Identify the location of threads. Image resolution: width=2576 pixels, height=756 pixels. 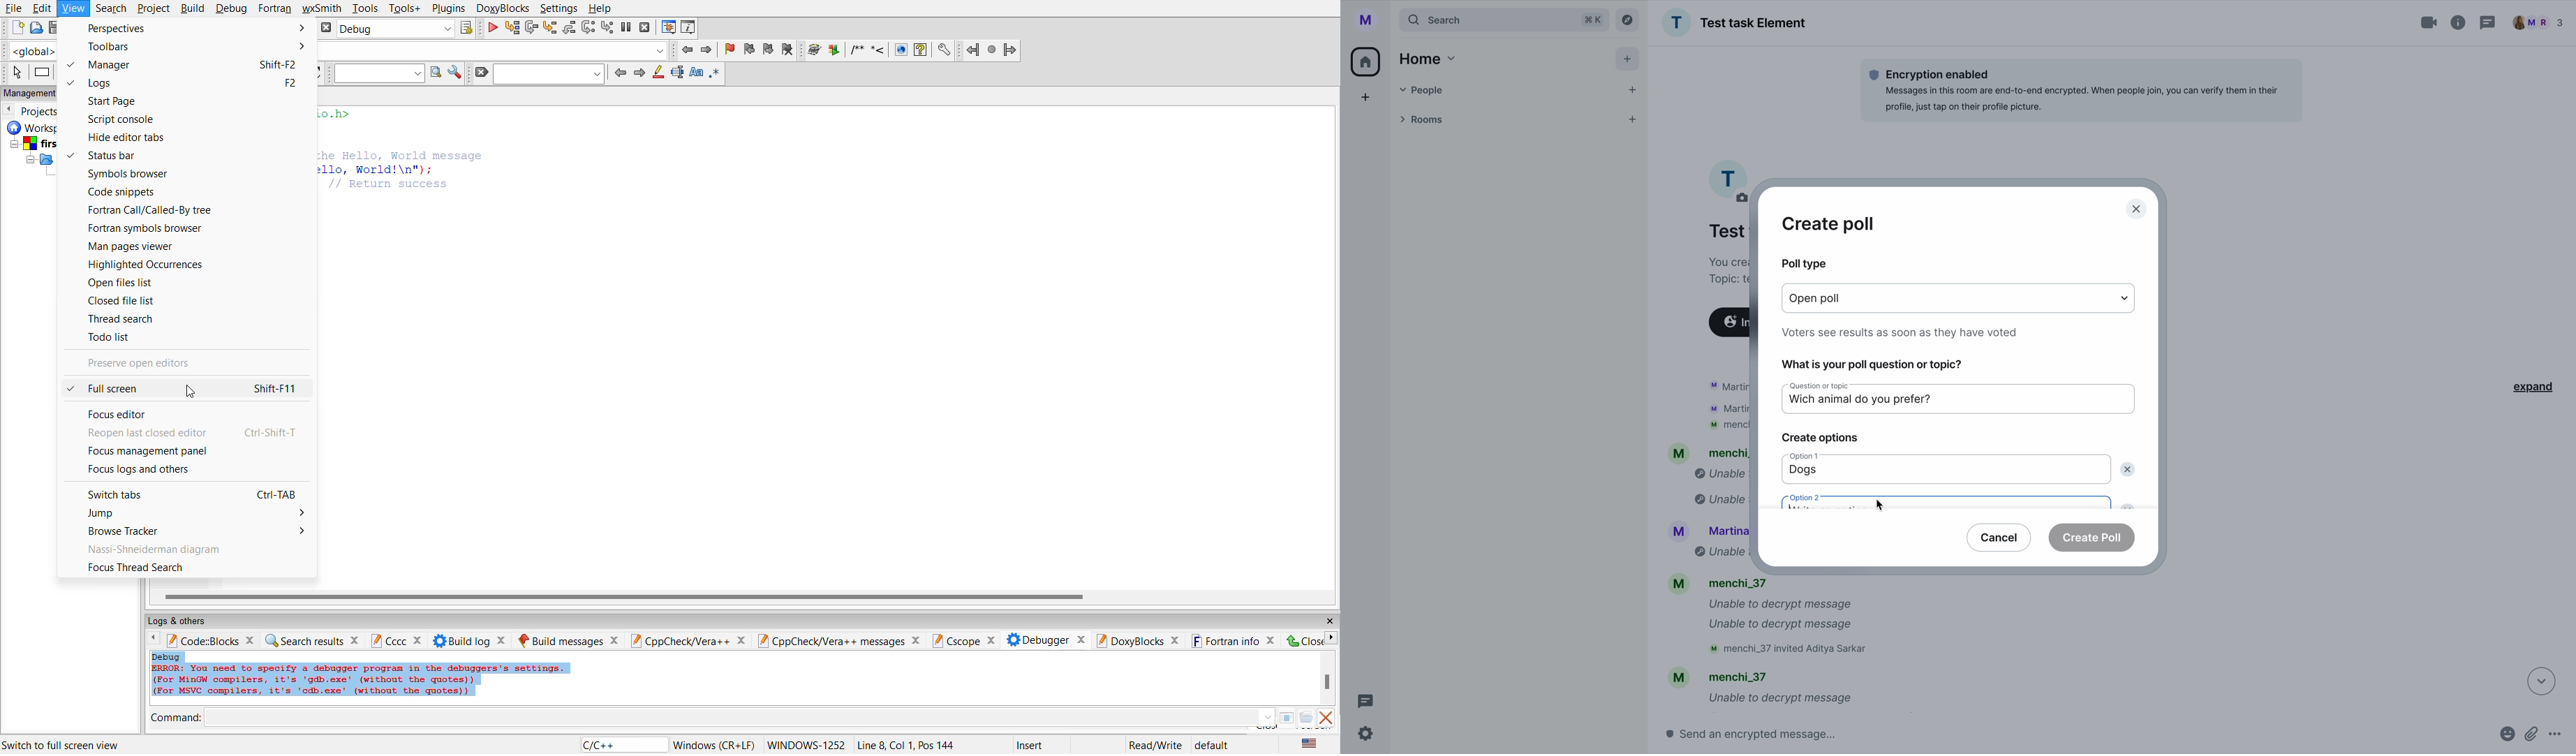
(2486, 24).